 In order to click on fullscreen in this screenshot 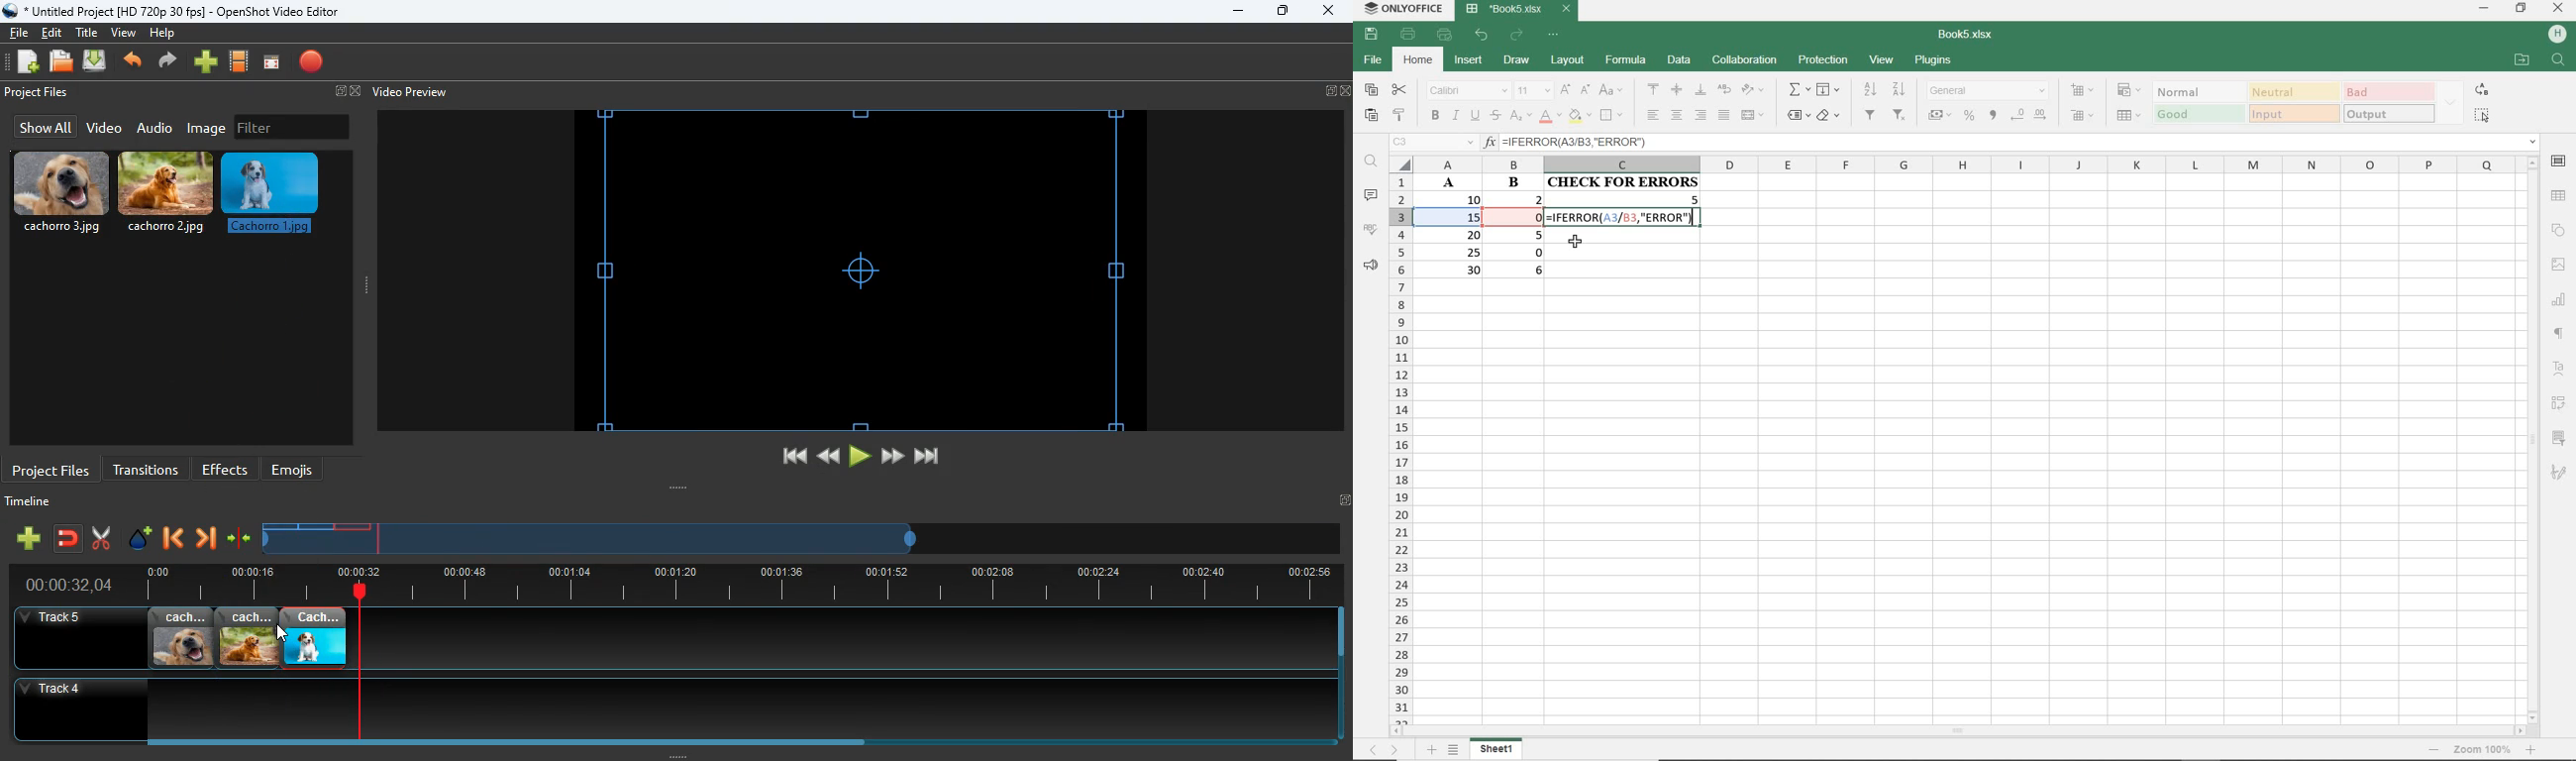, I will do `click(345, 92)`.